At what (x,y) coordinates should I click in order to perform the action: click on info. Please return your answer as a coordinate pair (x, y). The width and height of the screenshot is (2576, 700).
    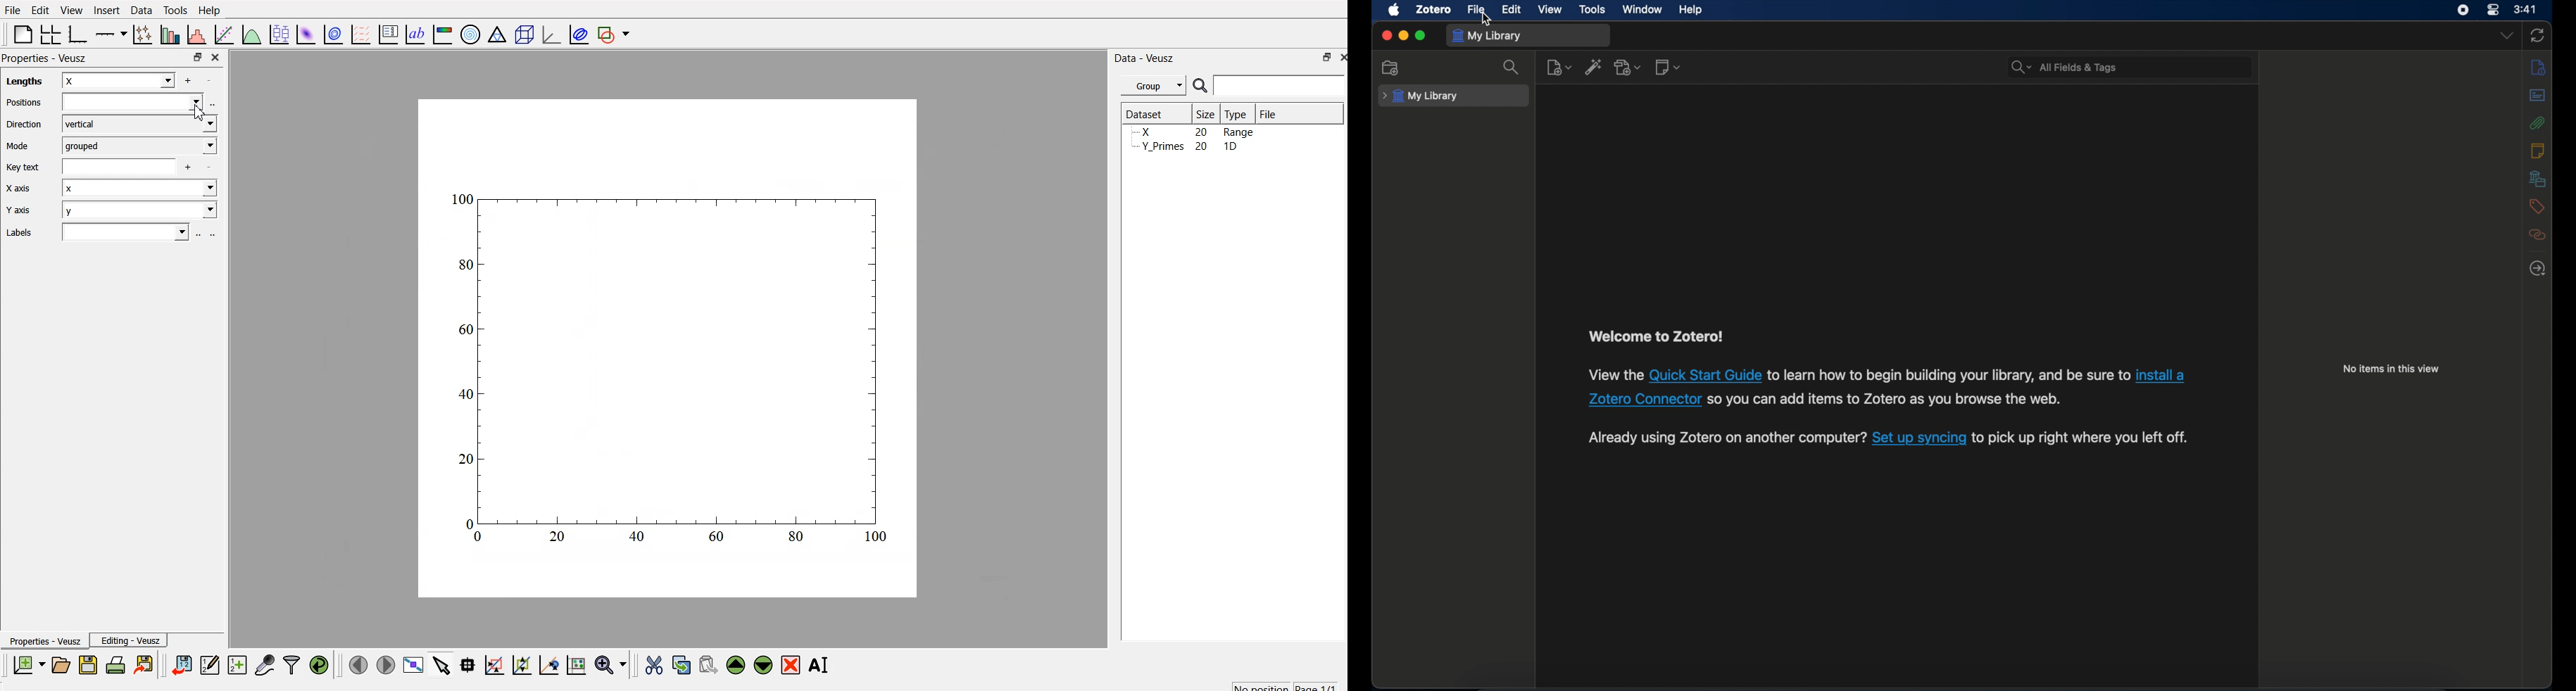
    Looking at the image, I should click on (2539, 67).